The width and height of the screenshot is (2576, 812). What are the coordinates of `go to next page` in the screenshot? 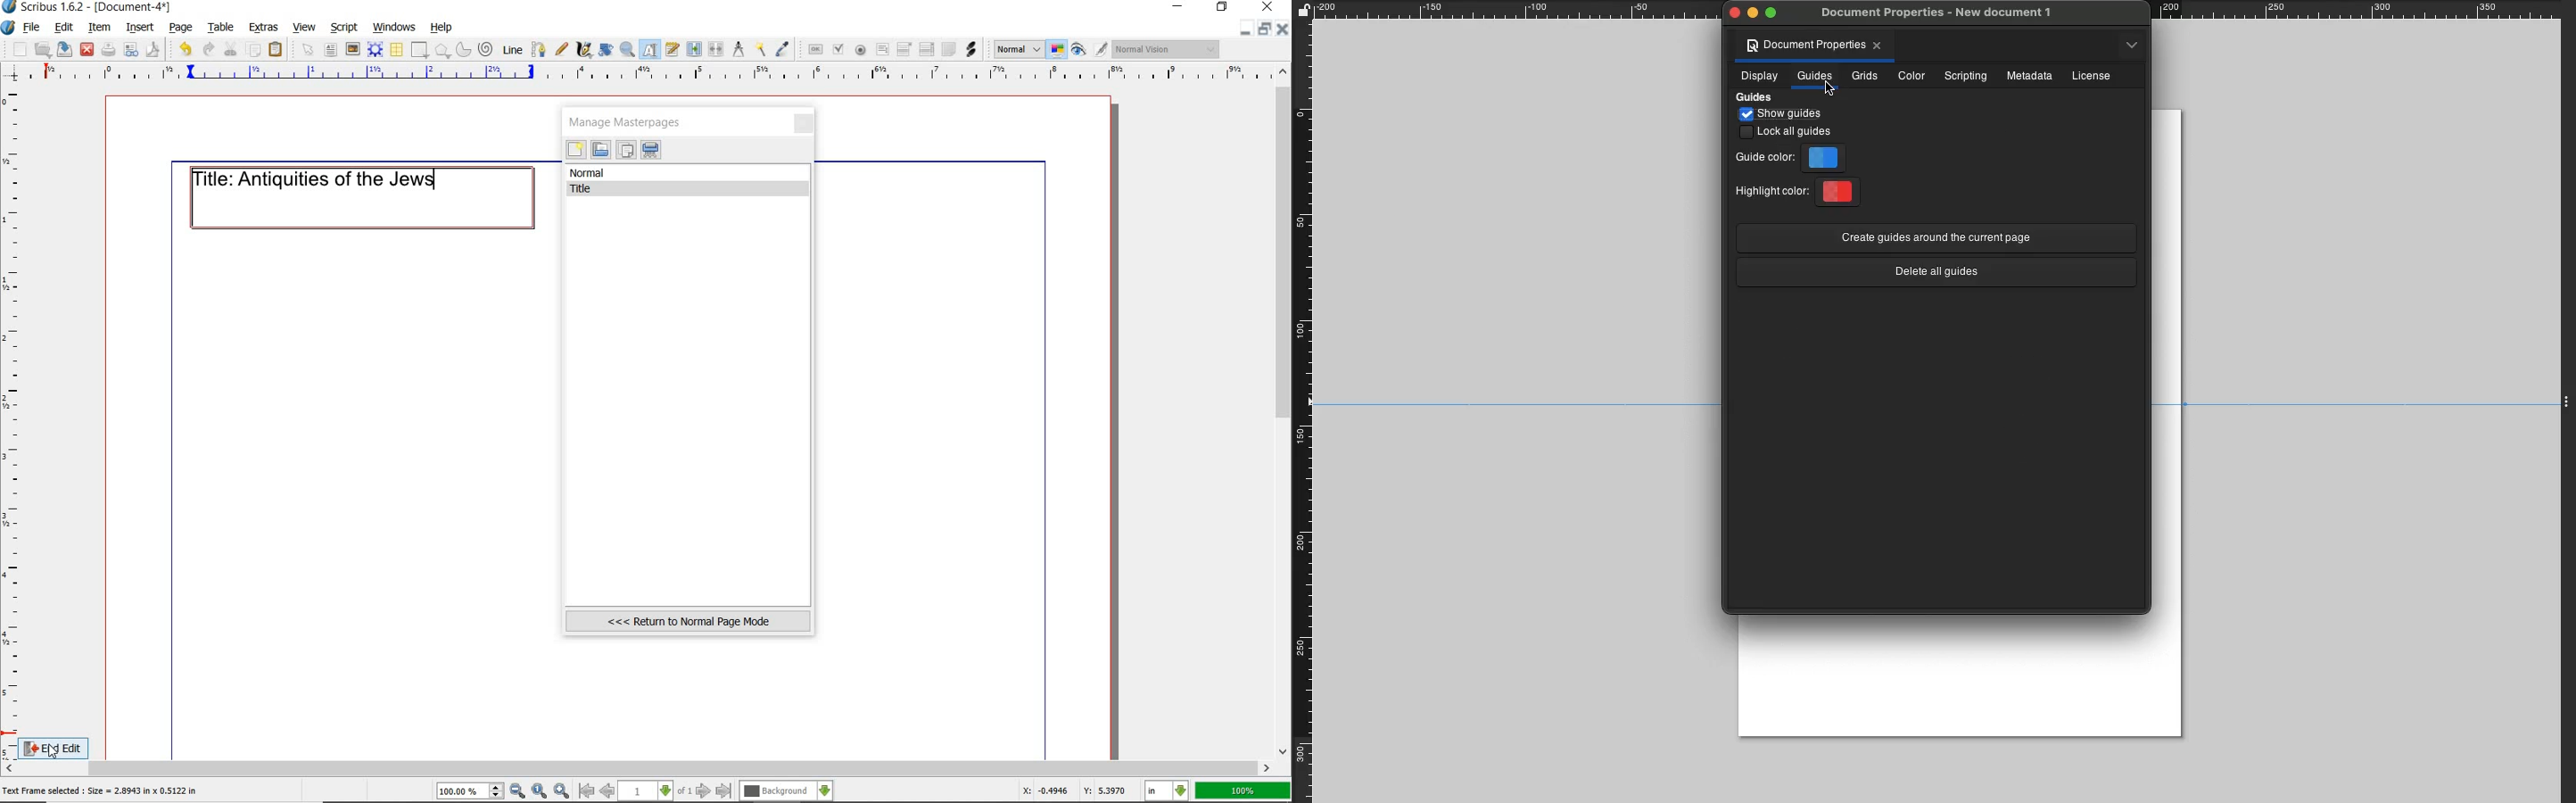 It's located at (705, 791).